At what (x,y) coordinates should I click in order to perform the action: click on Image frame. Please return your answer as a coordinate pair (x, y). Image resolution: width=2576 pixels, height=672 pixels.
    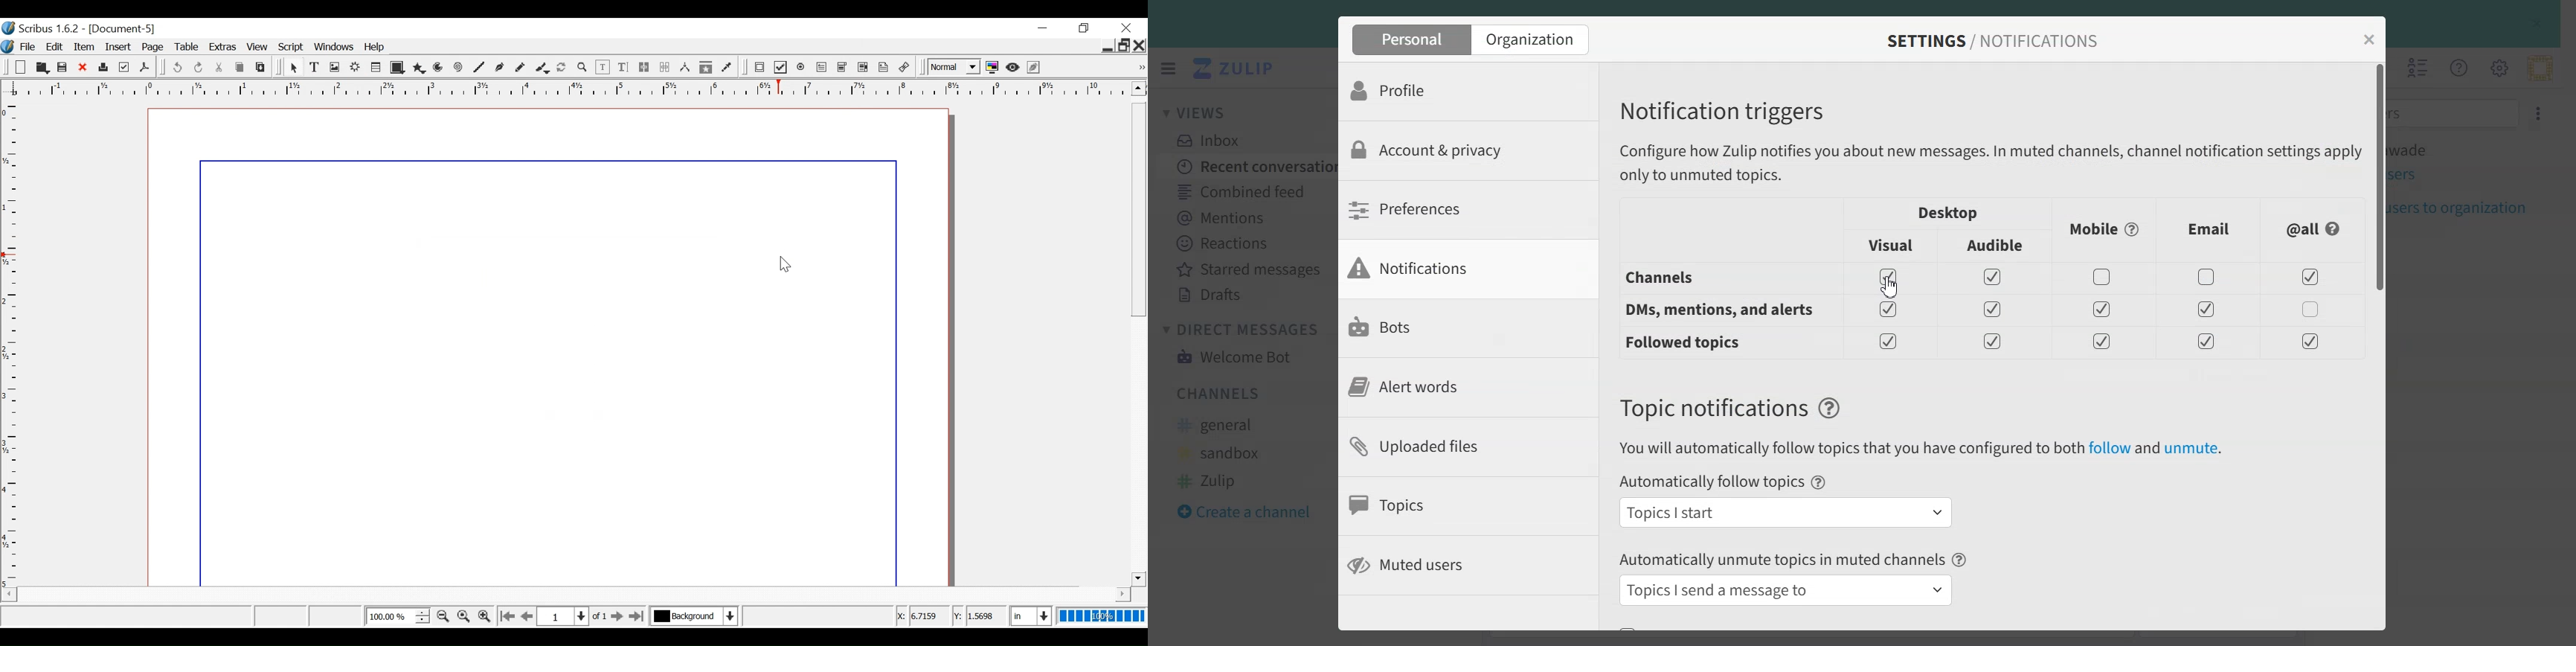
    Looking at the image, I should click on (335, 67).